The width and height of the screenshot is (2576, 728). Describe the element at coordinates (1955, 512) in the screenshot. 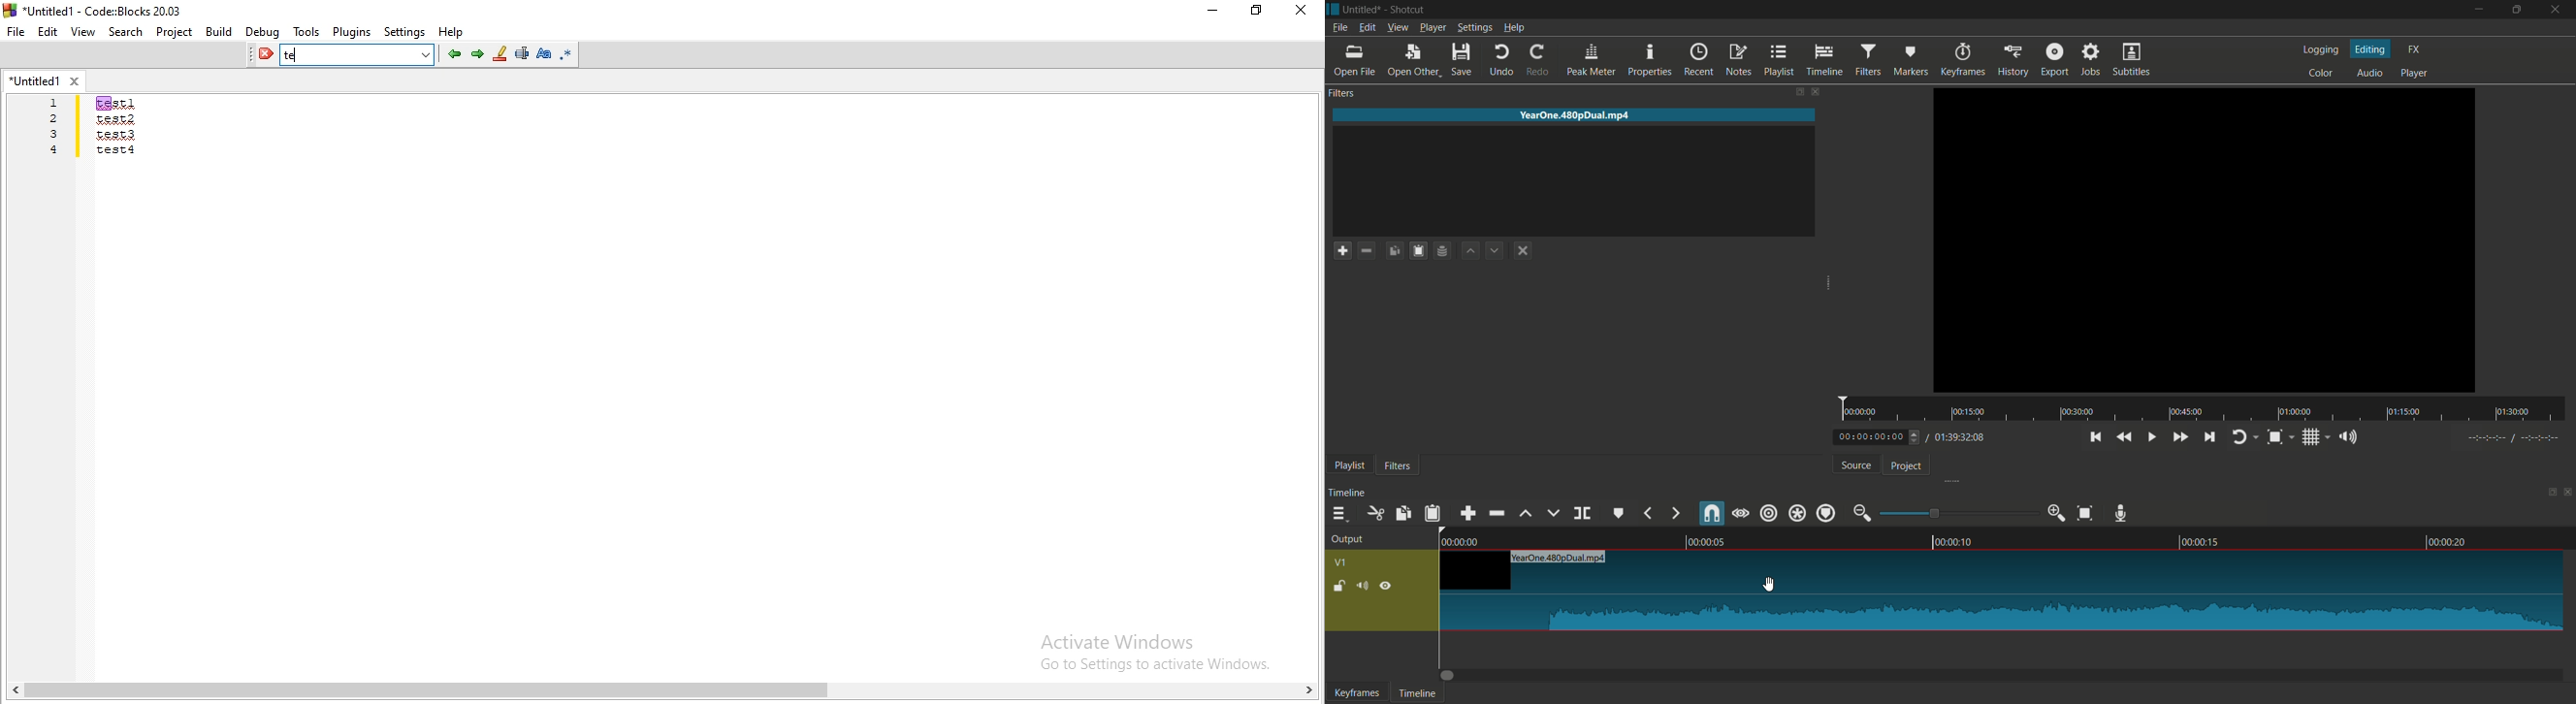

I see `adjustment bar` at that location.